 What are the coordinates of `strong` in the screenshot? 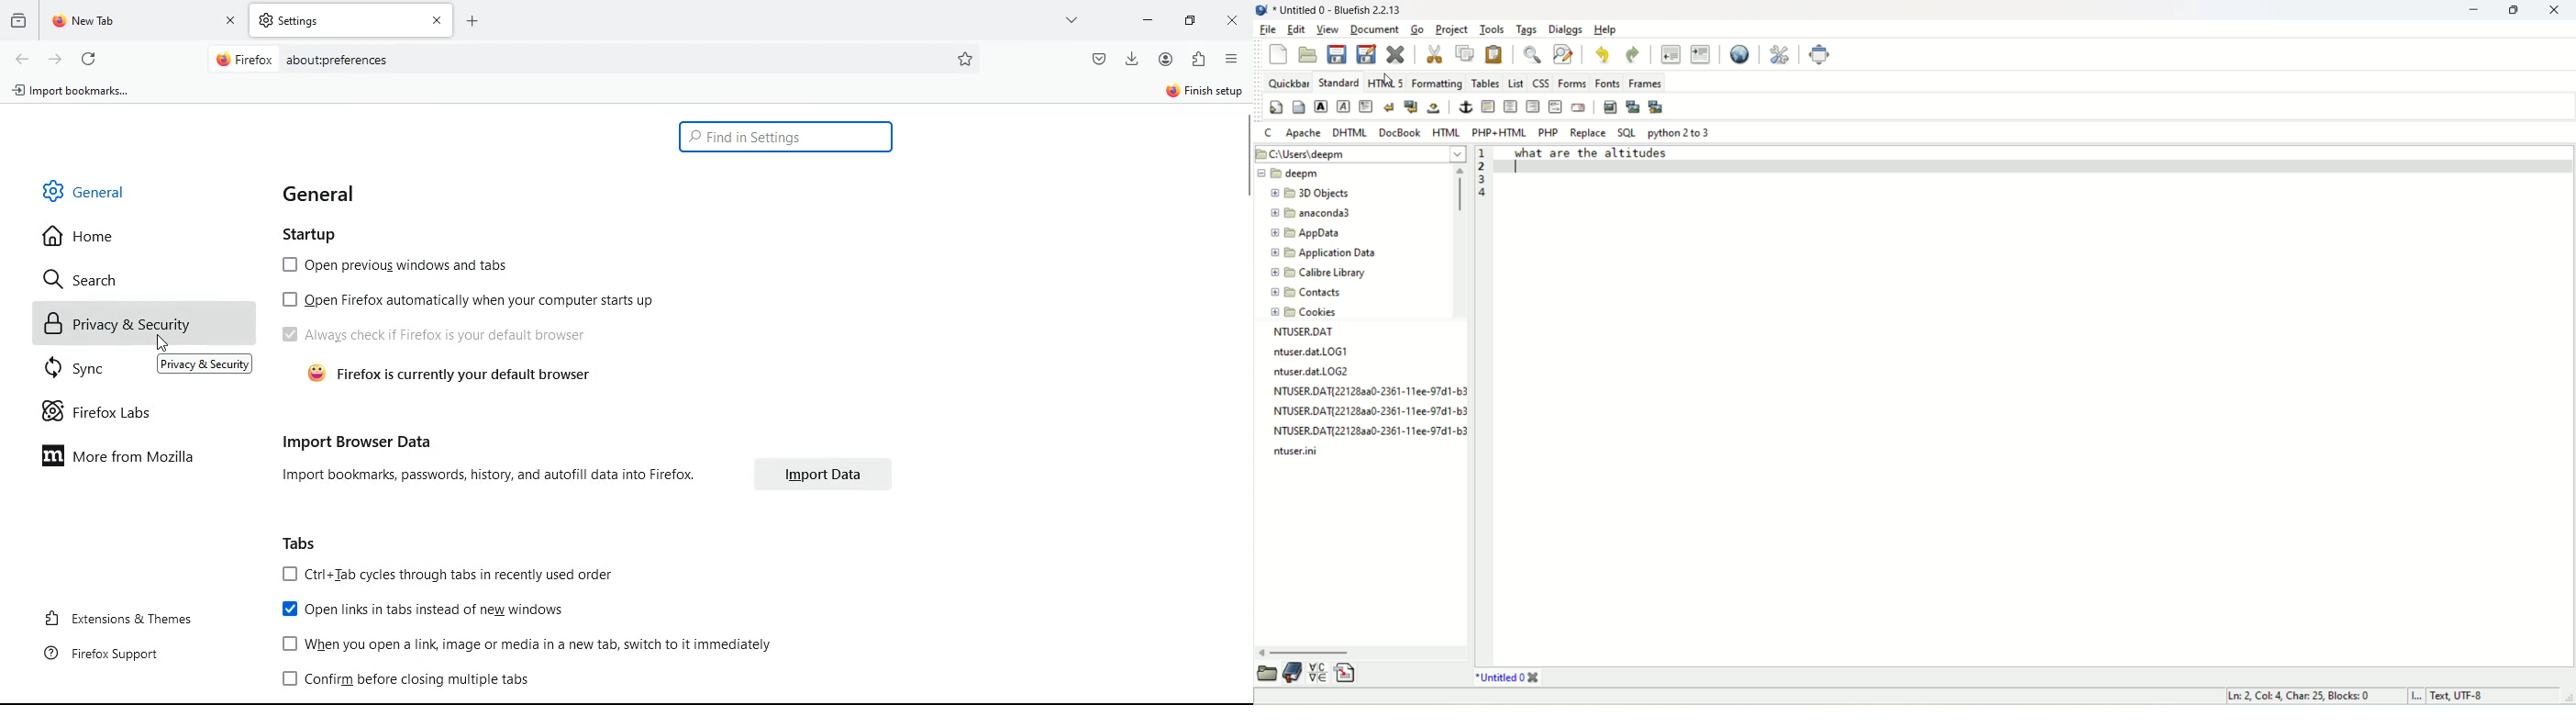 It's located at (1321, 108).